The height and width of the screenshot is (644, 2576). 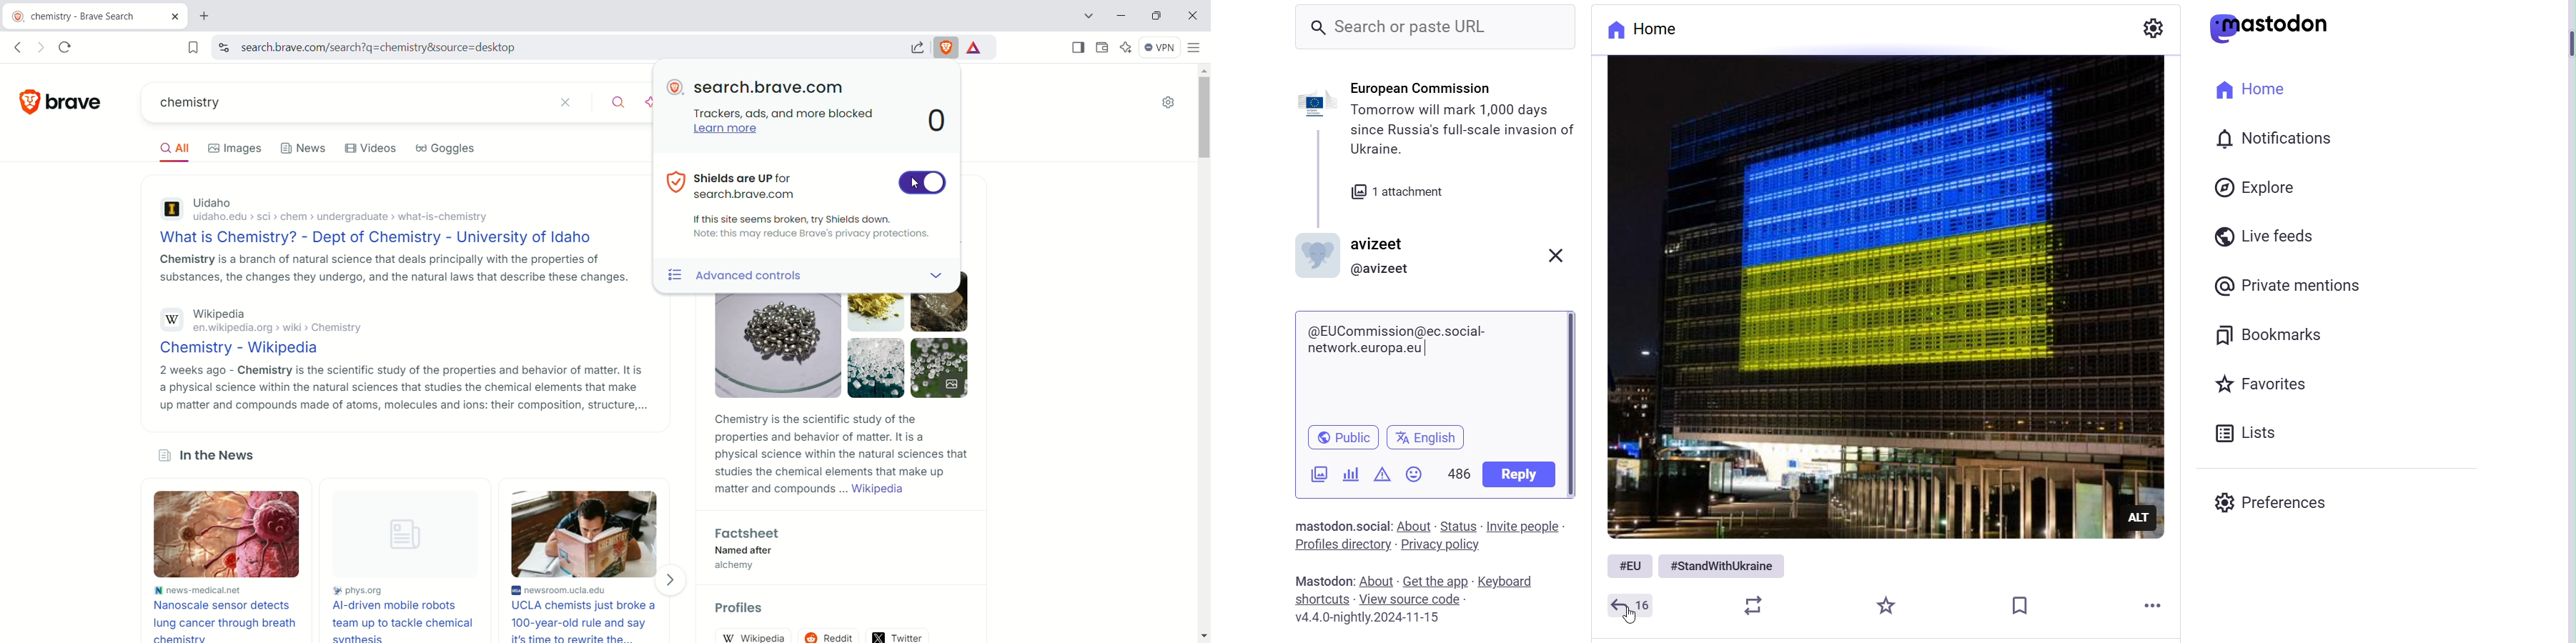 I want to click on Status, so click(x=1459, y=526).